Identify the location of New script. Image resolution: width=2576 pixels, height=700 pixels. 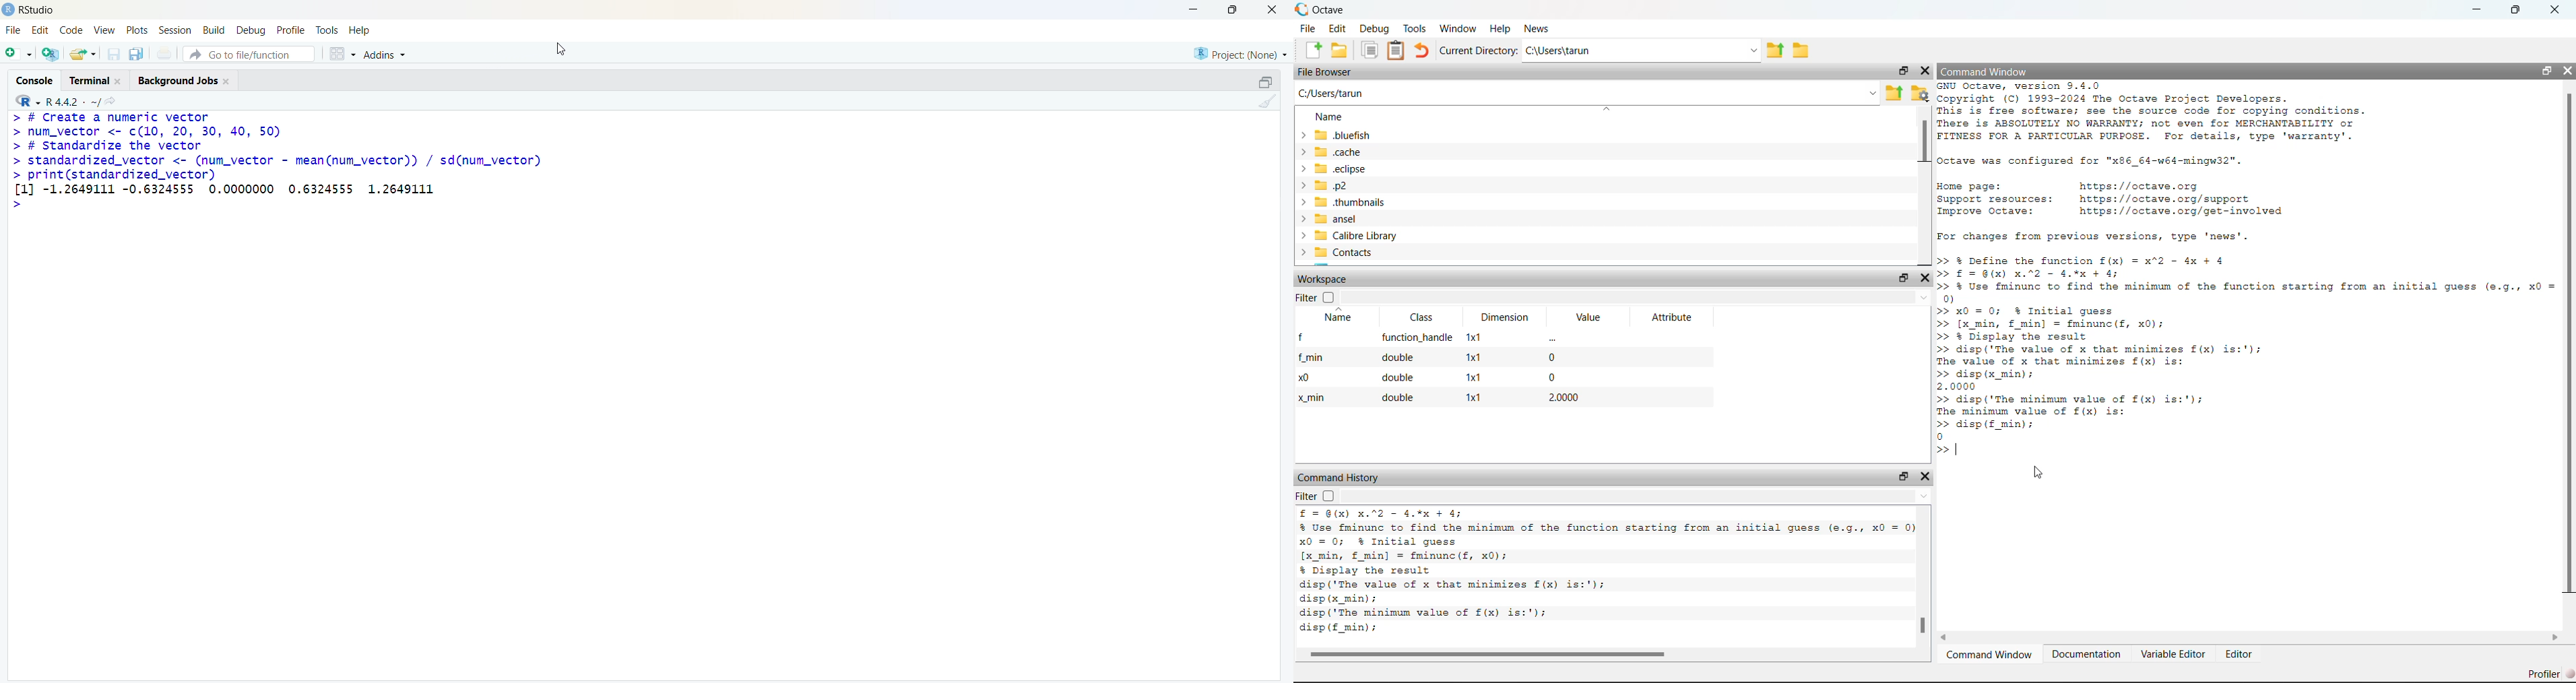
(1314, 50).